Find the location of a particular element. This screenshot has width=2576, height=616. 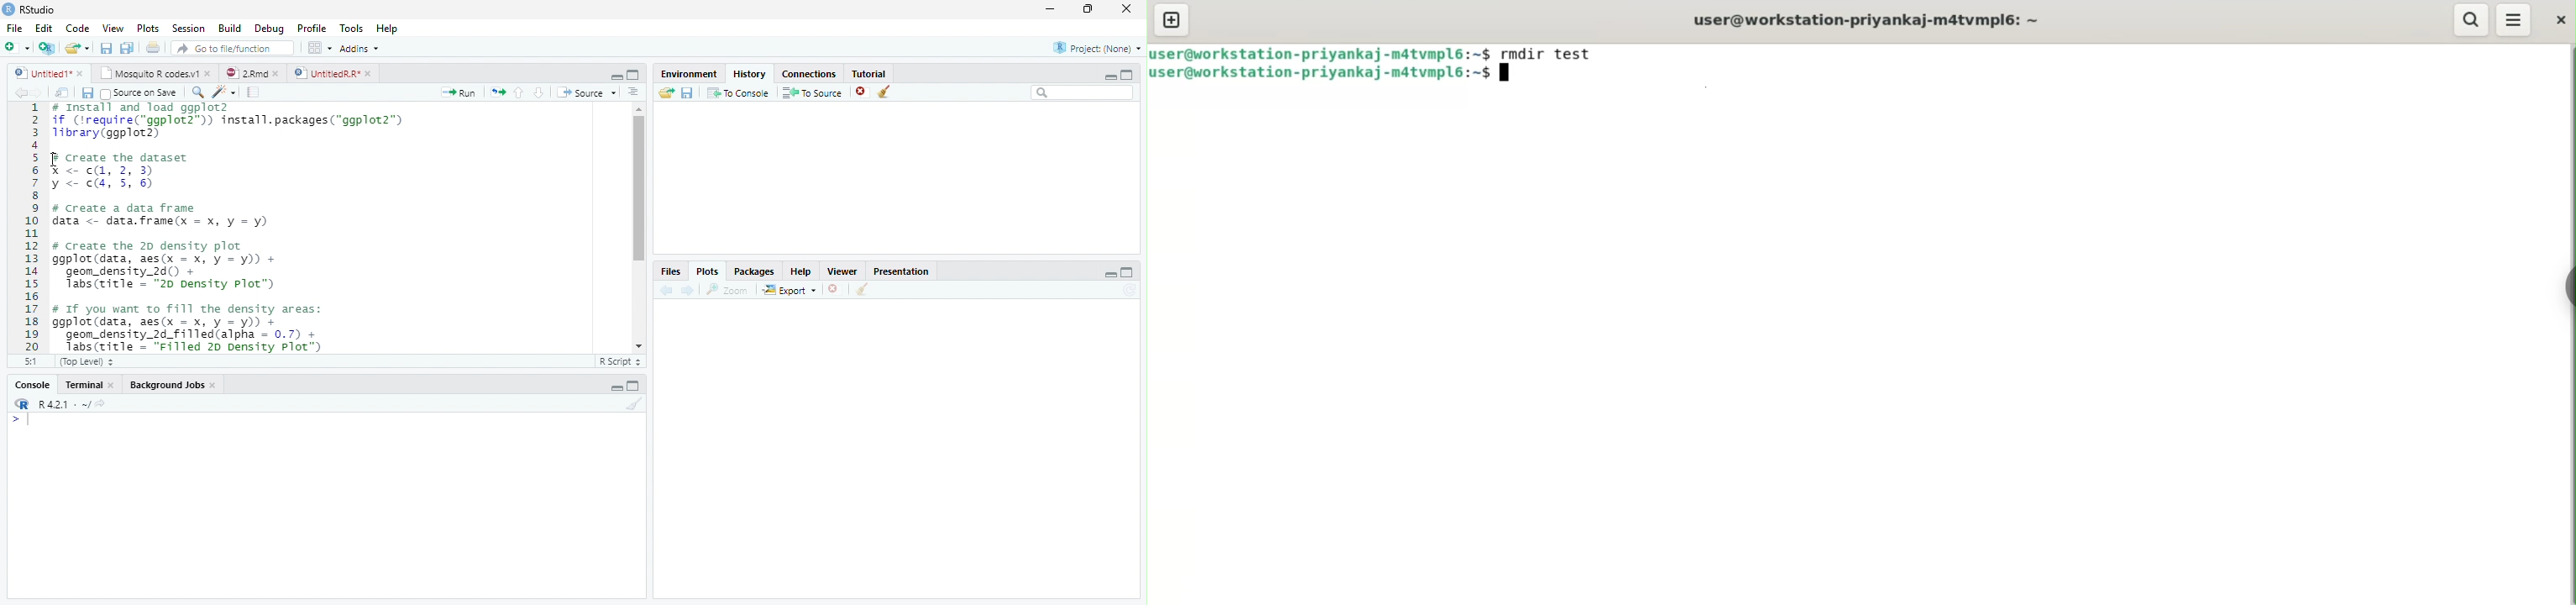

Scrollbar up is located at coordinates (637, 109).